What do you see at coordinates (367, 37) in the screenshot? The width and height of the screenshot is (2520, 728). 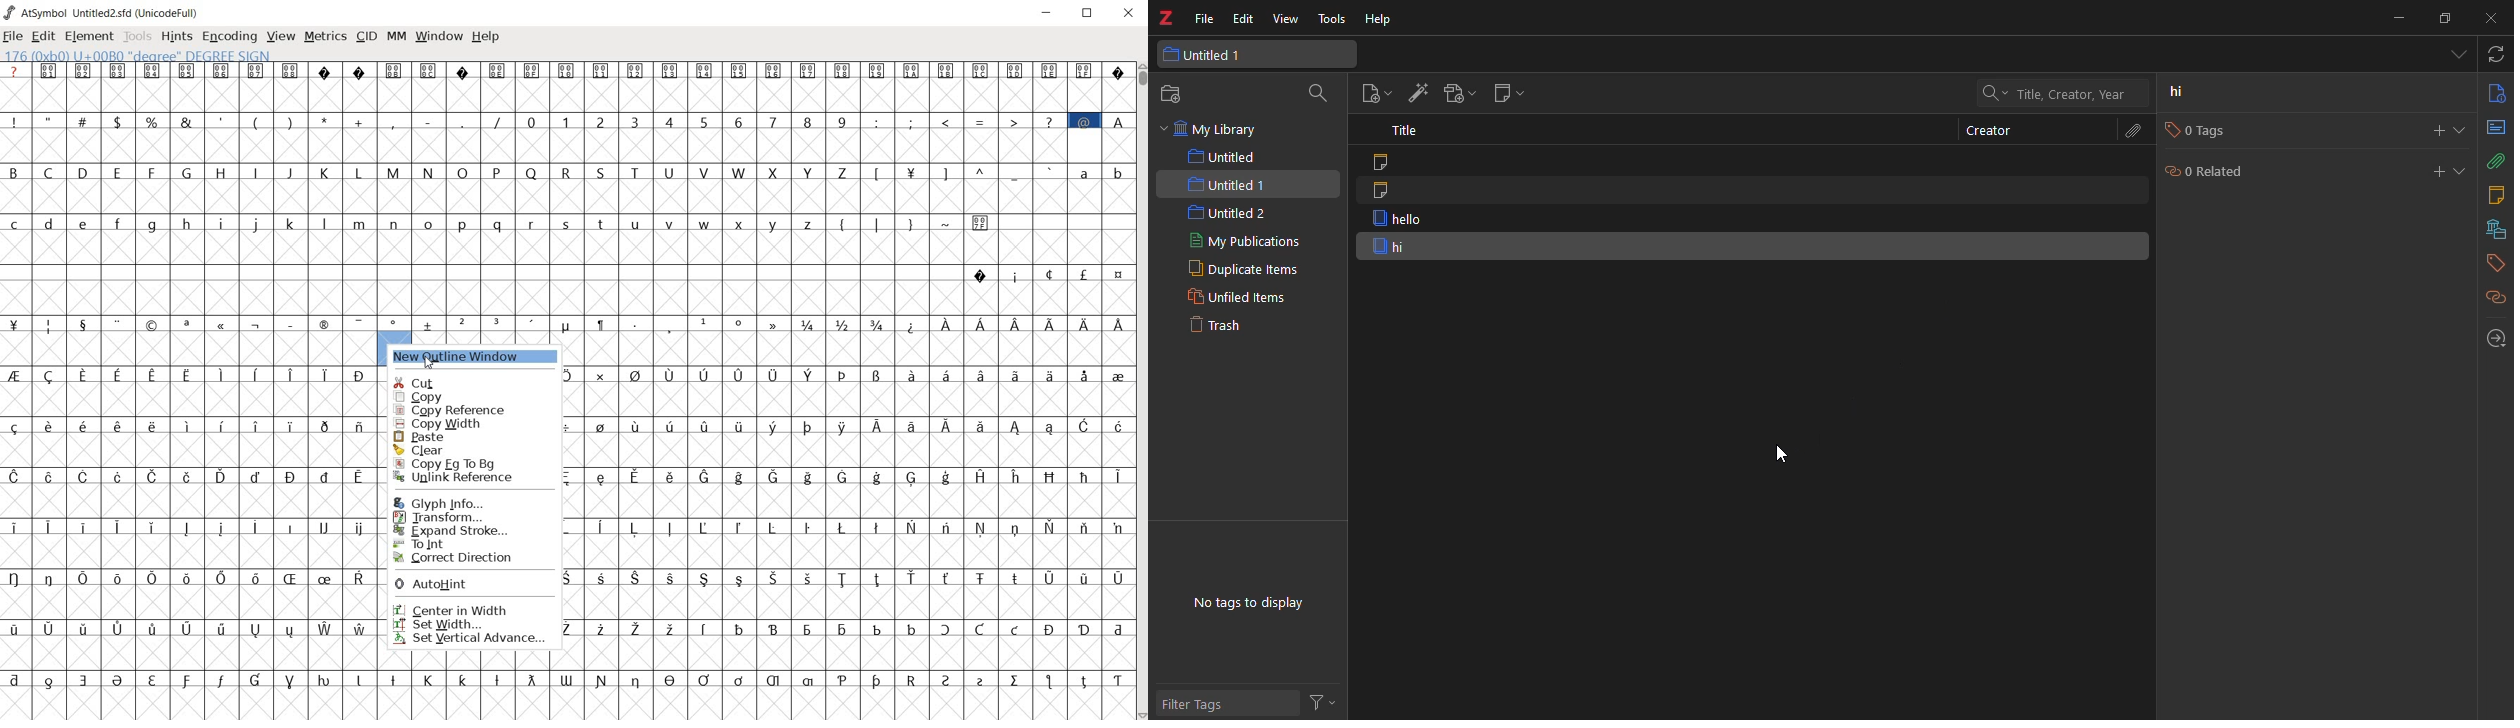 I see `cid` at bounding box center [367, 37].